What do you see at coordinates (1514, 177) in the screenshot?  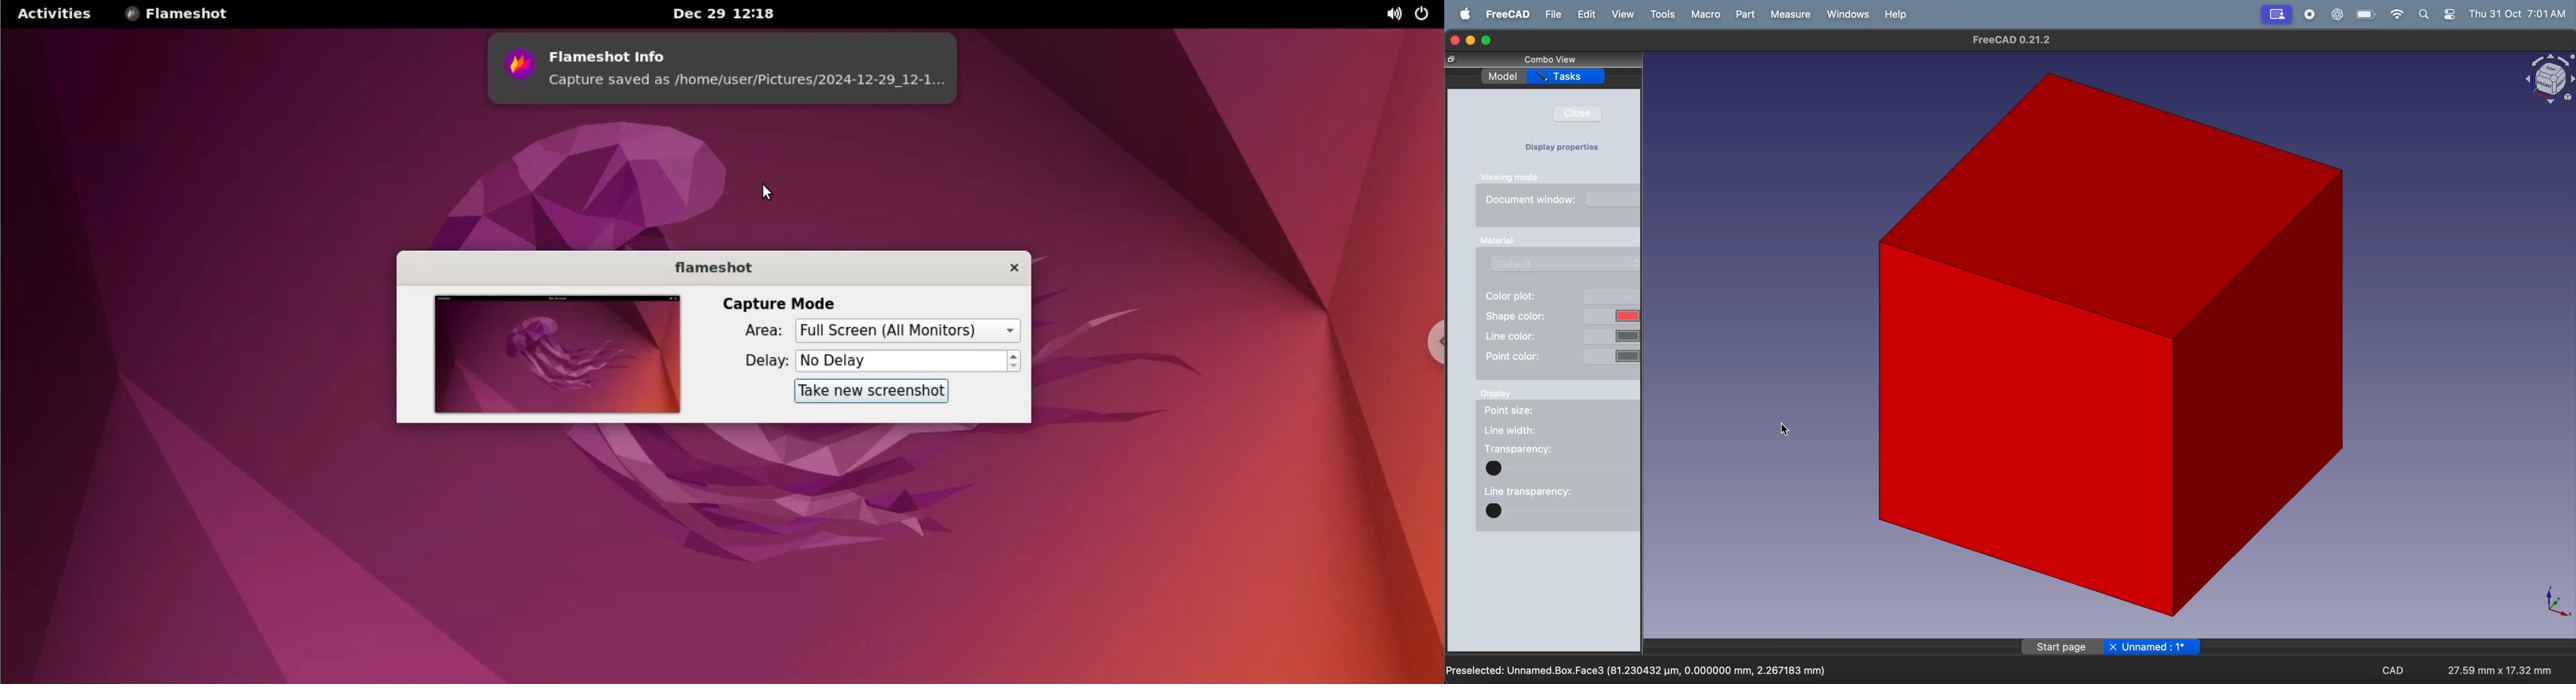 I see `vewing mode` at bounding box center [1514, 177].